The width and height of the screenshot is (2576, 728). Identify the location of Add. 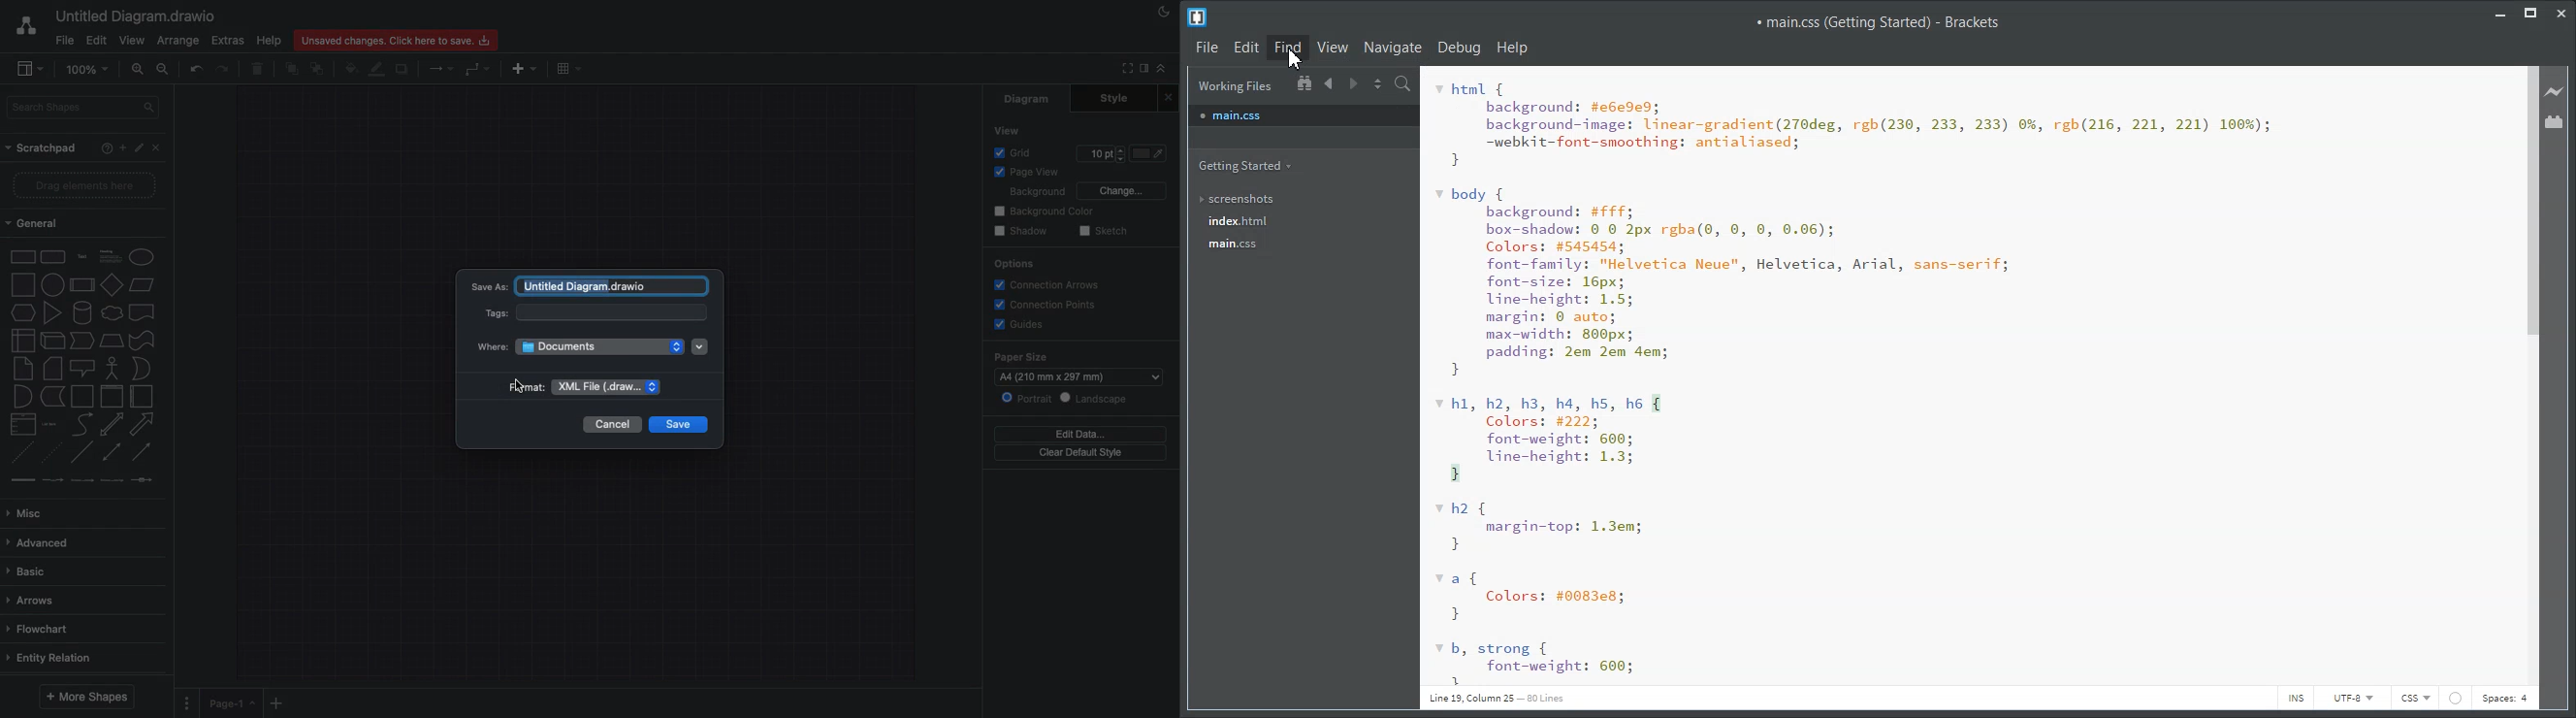
(275, 702).